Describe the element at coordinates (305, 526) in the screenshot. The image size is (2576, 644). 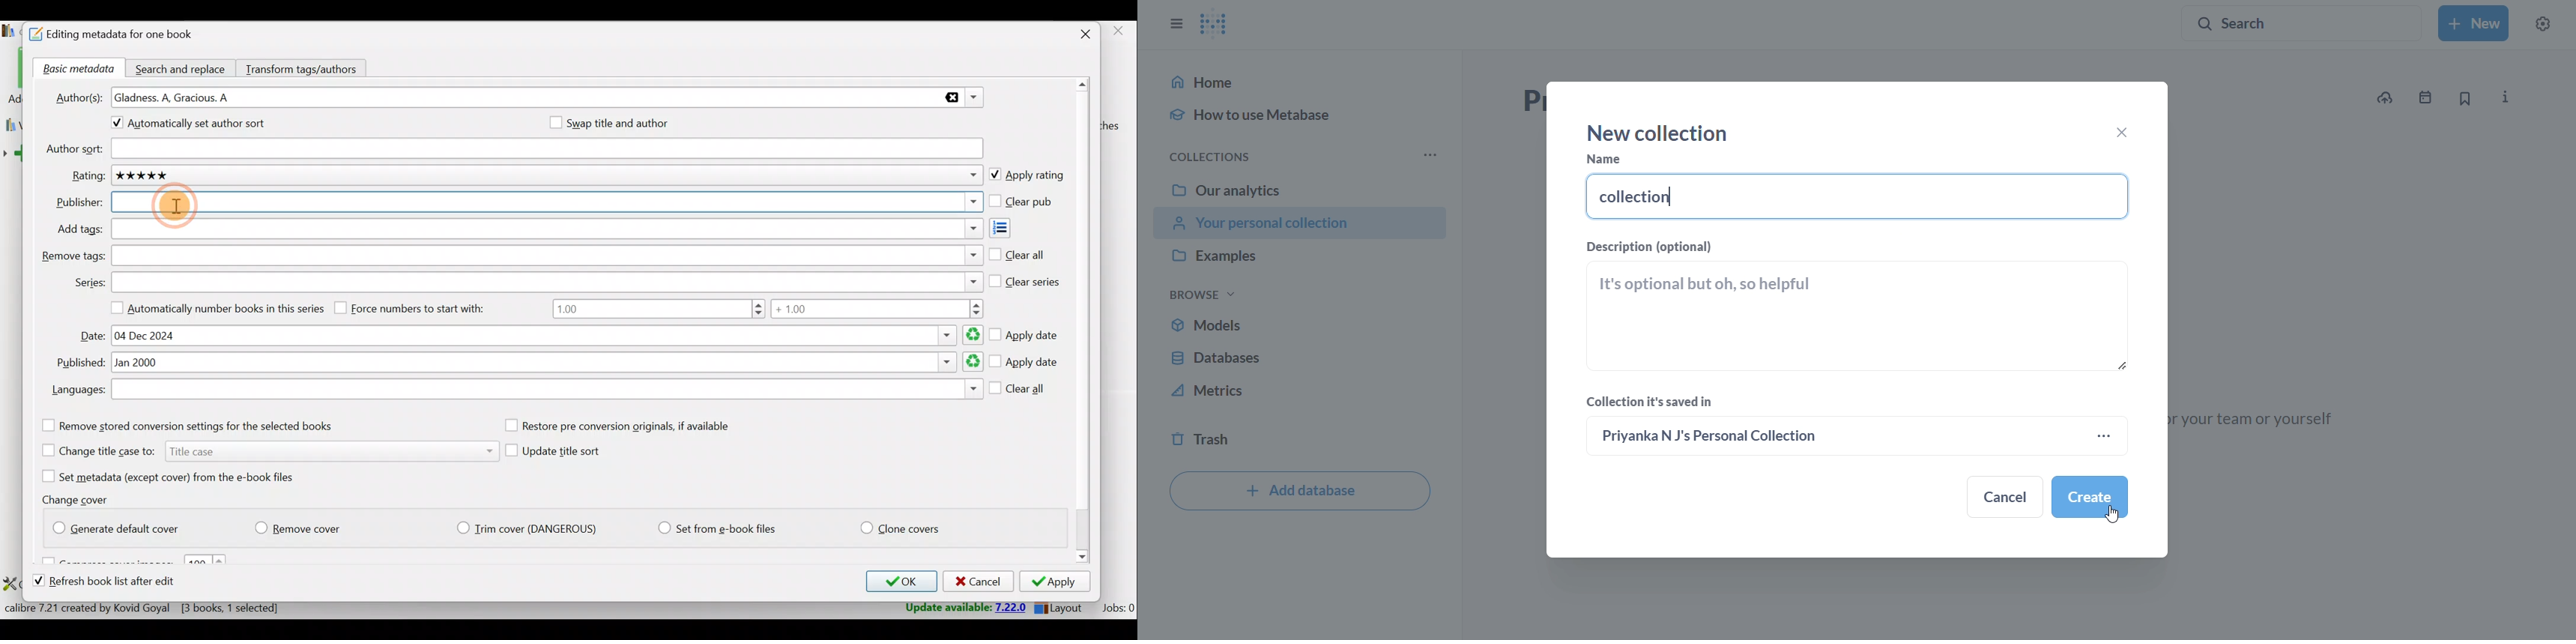
I see `Remove cover` at that location.